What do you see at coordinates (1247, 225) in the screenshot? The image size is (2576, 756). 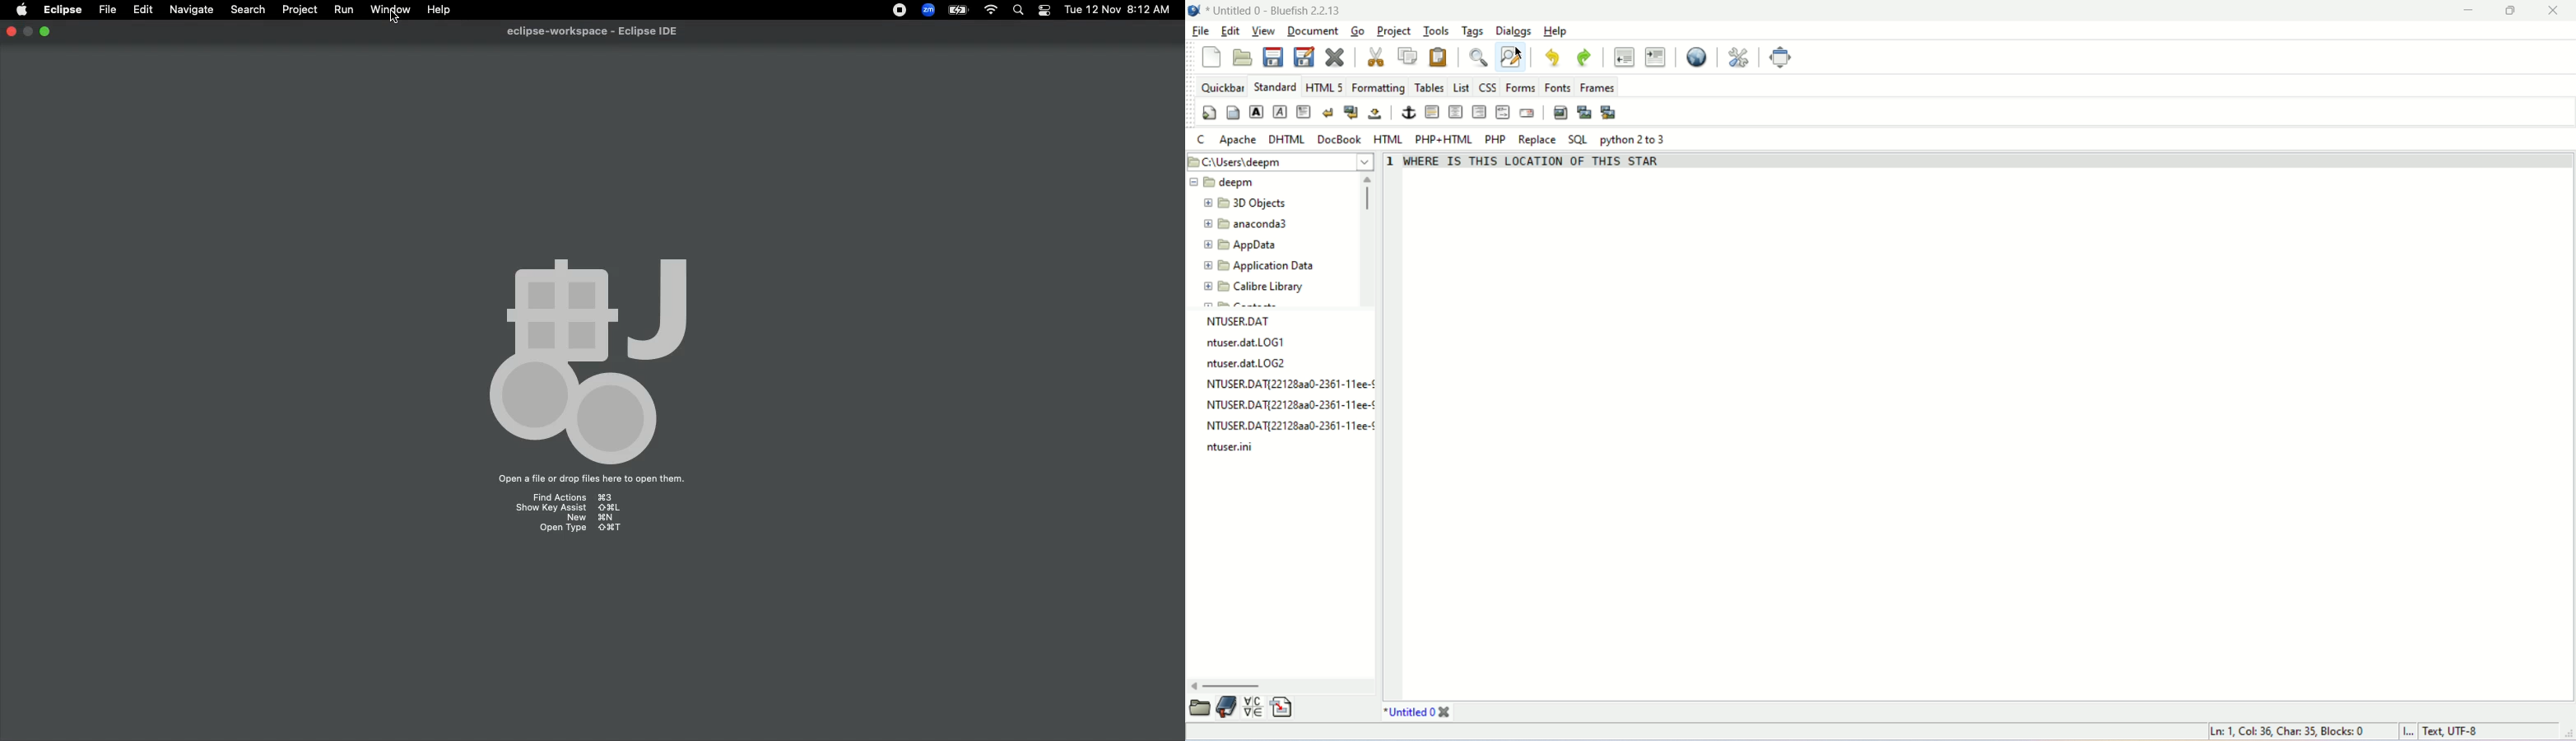 I see `anaconda3` at bounding box center [1247, 225].